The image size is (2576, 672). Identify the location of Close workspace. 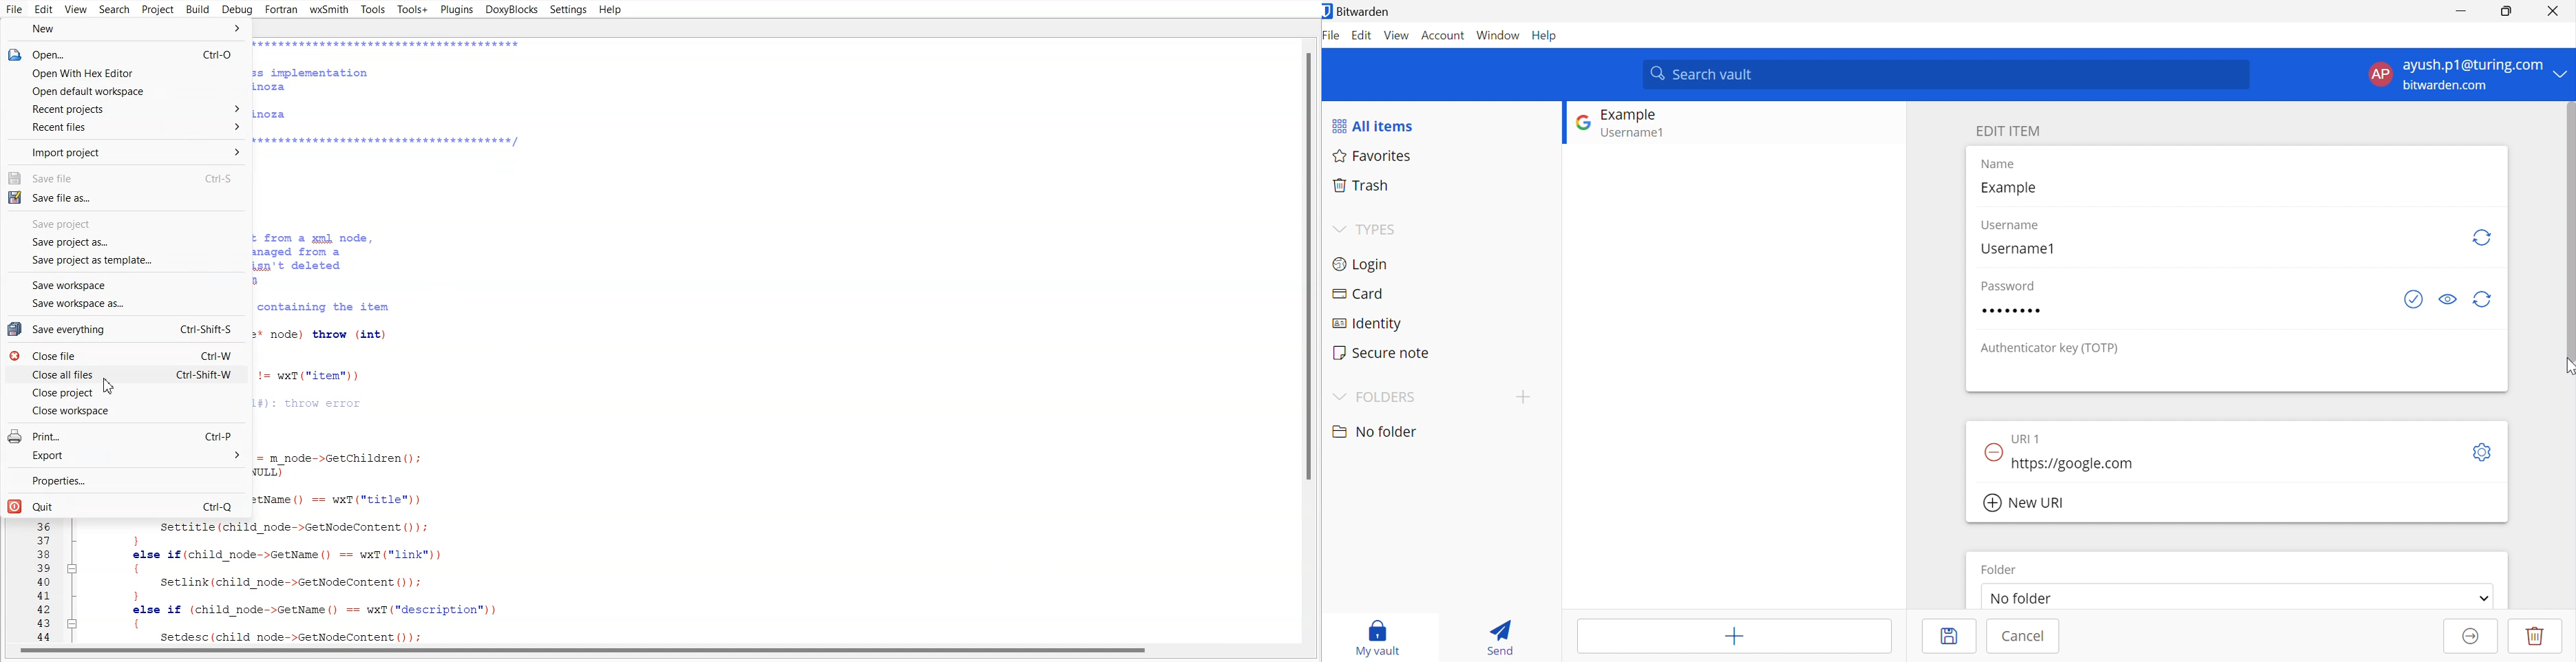
(125, 411).